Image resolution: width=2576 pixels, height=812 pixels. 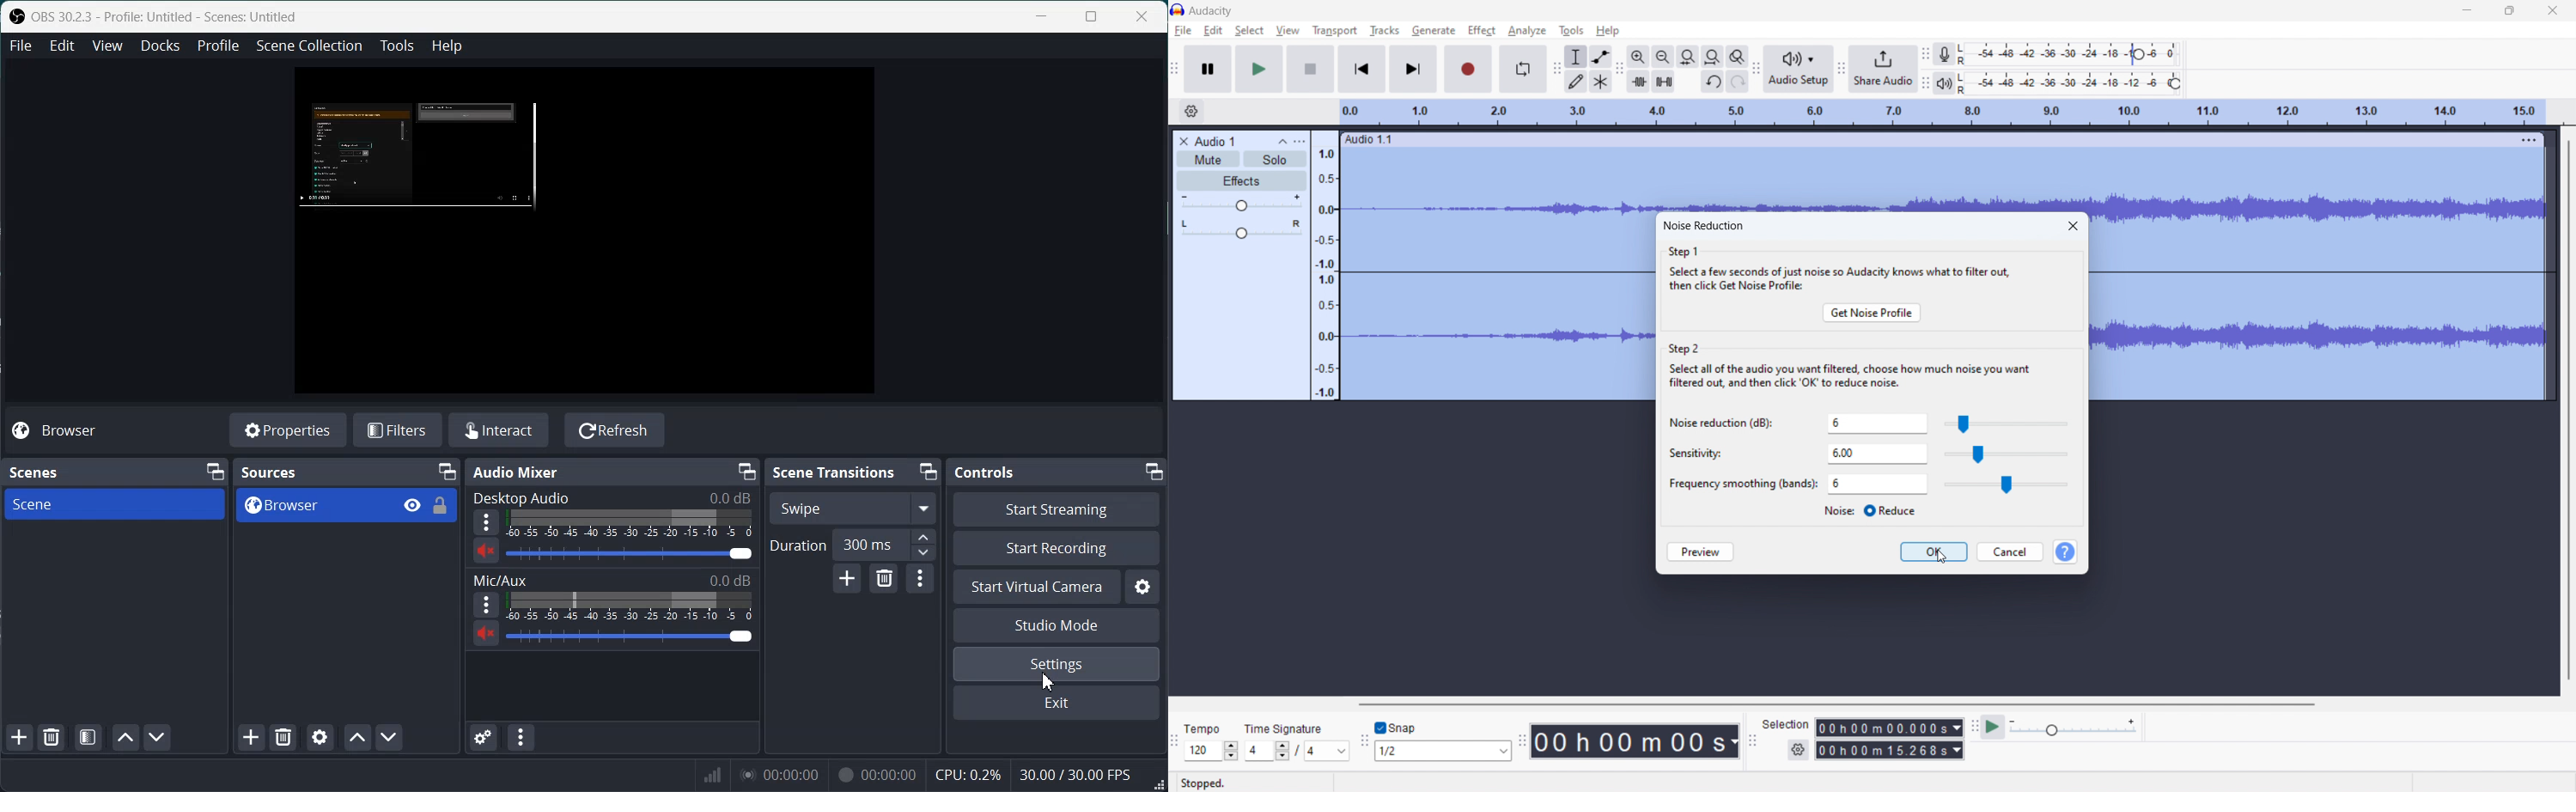 I want to click on Minimize, so click(x=1042, y=15).